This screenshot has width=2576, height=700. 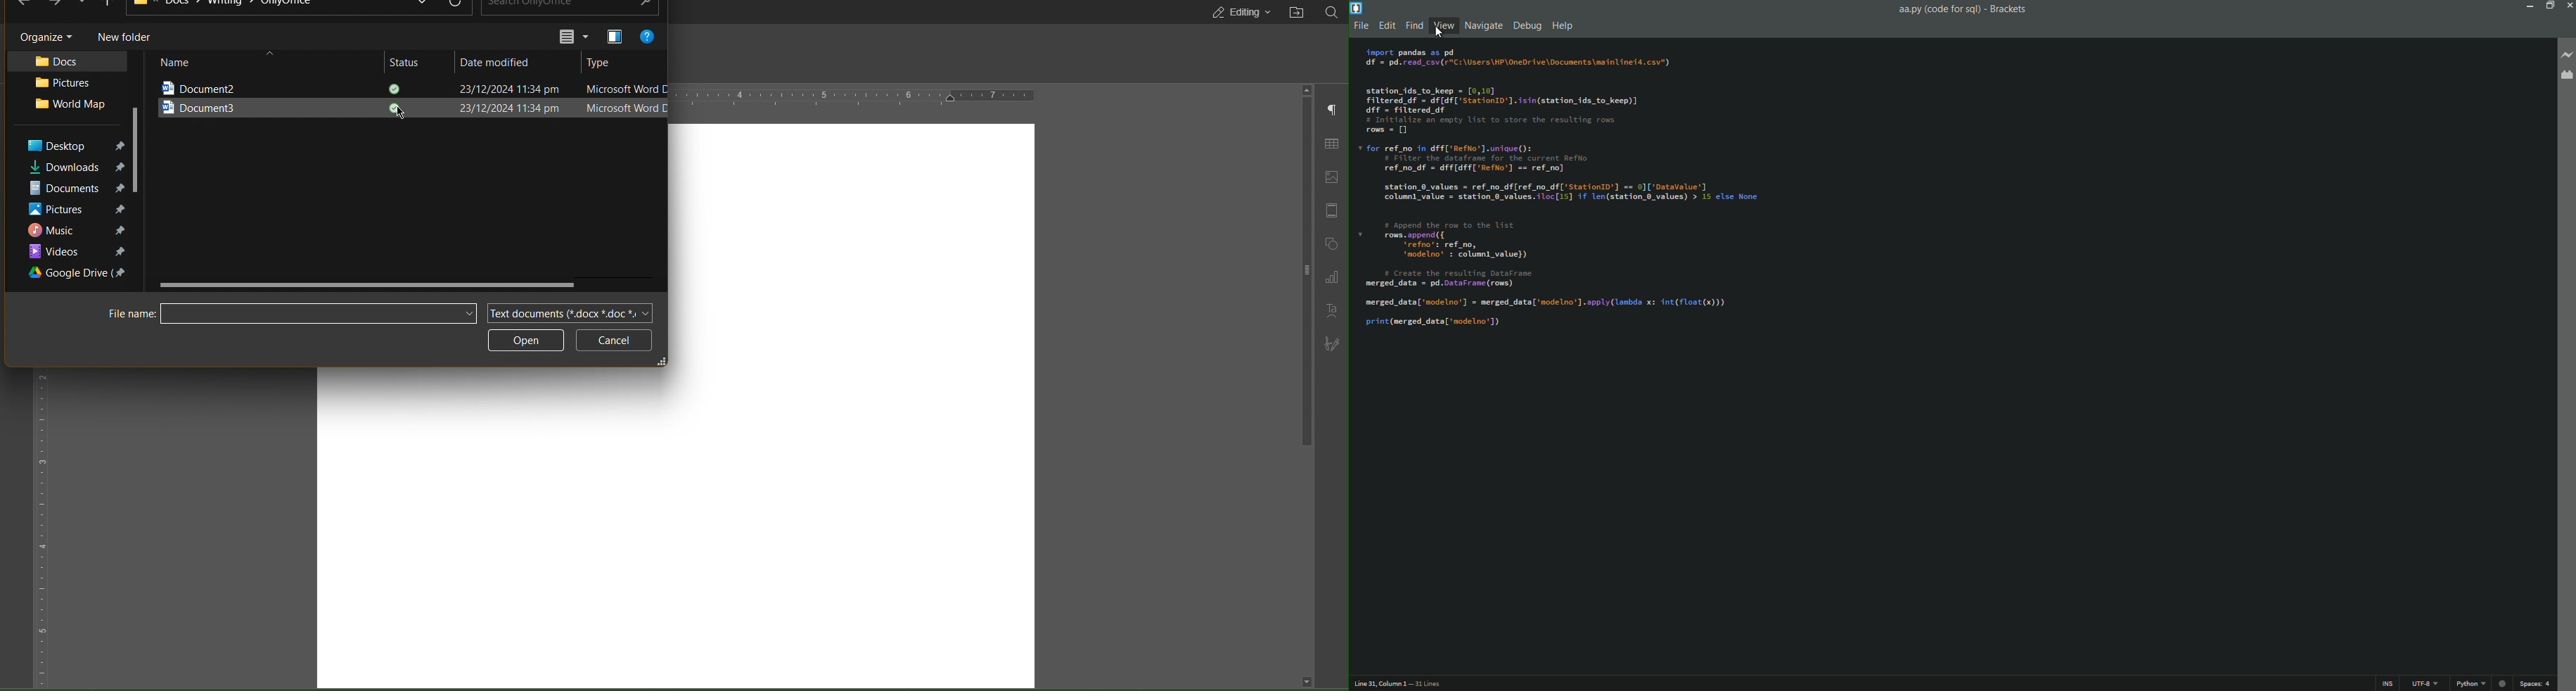 What do you see at coordinates (604, 61) in the screenshot?
I see `Type` at bounding box center [604, 61].